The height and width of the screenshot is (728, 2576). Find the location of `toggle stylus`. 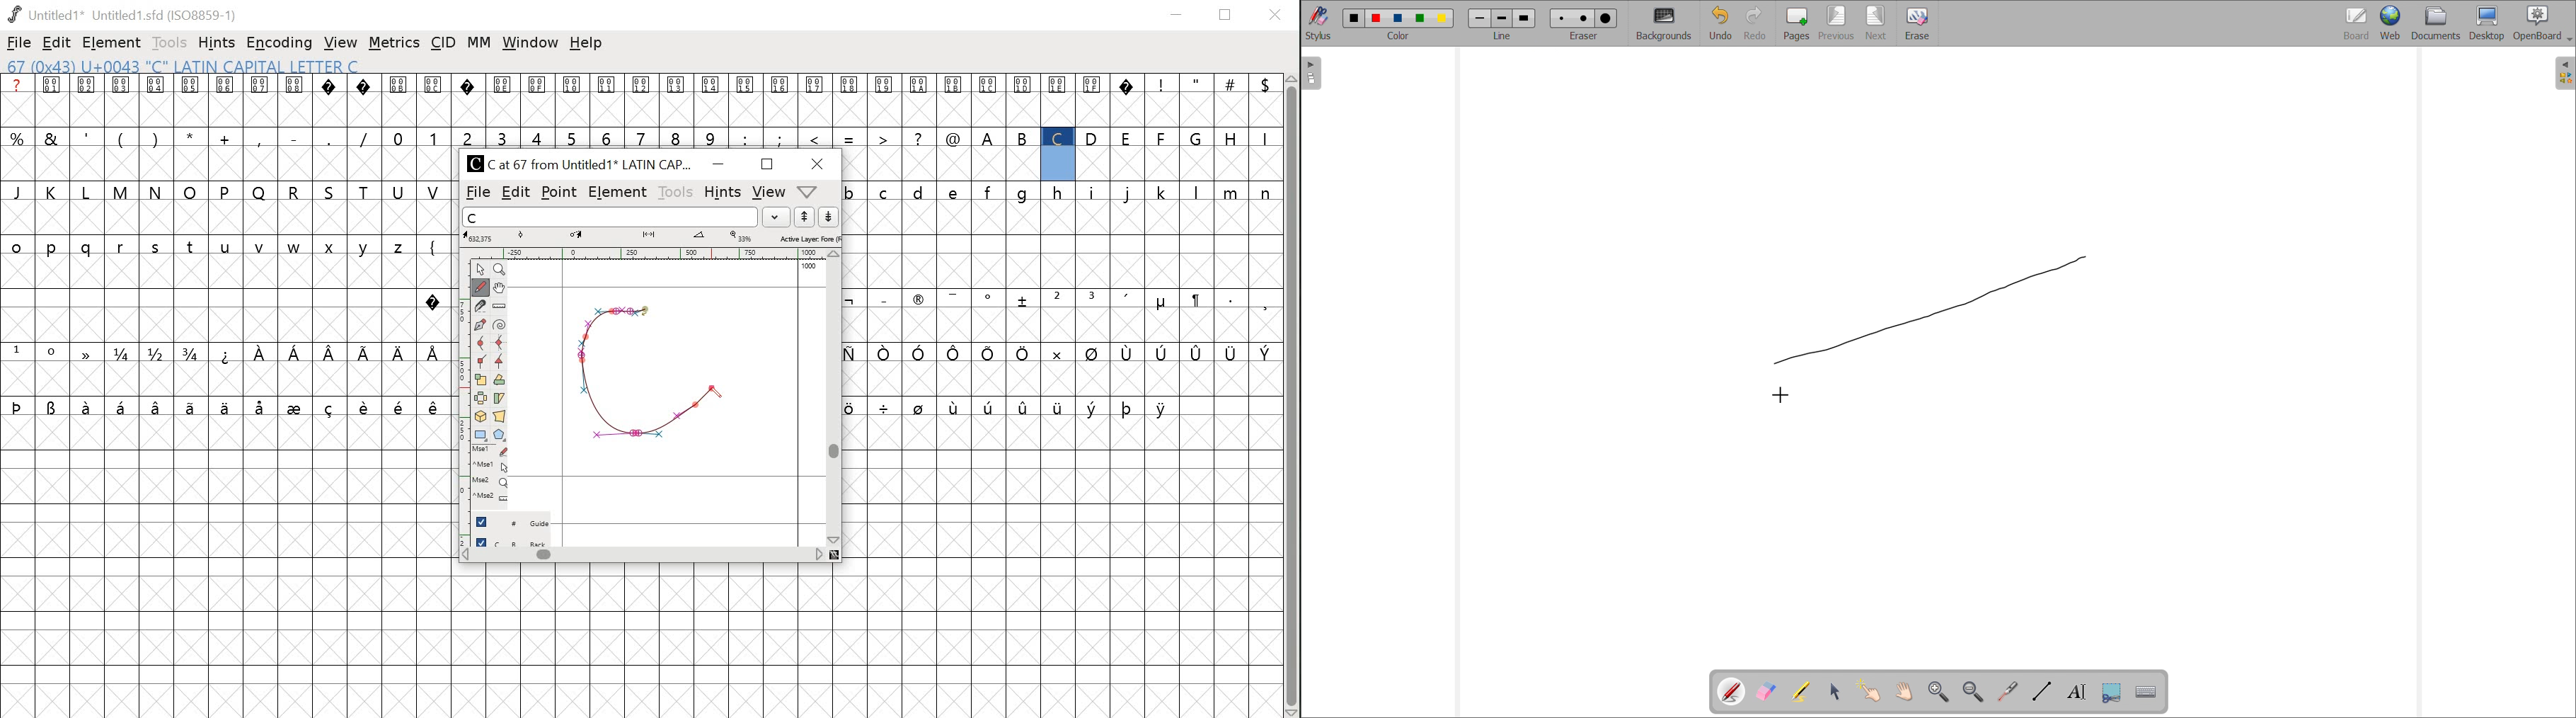

toggle stylus is located at coordinates (1319, 23).